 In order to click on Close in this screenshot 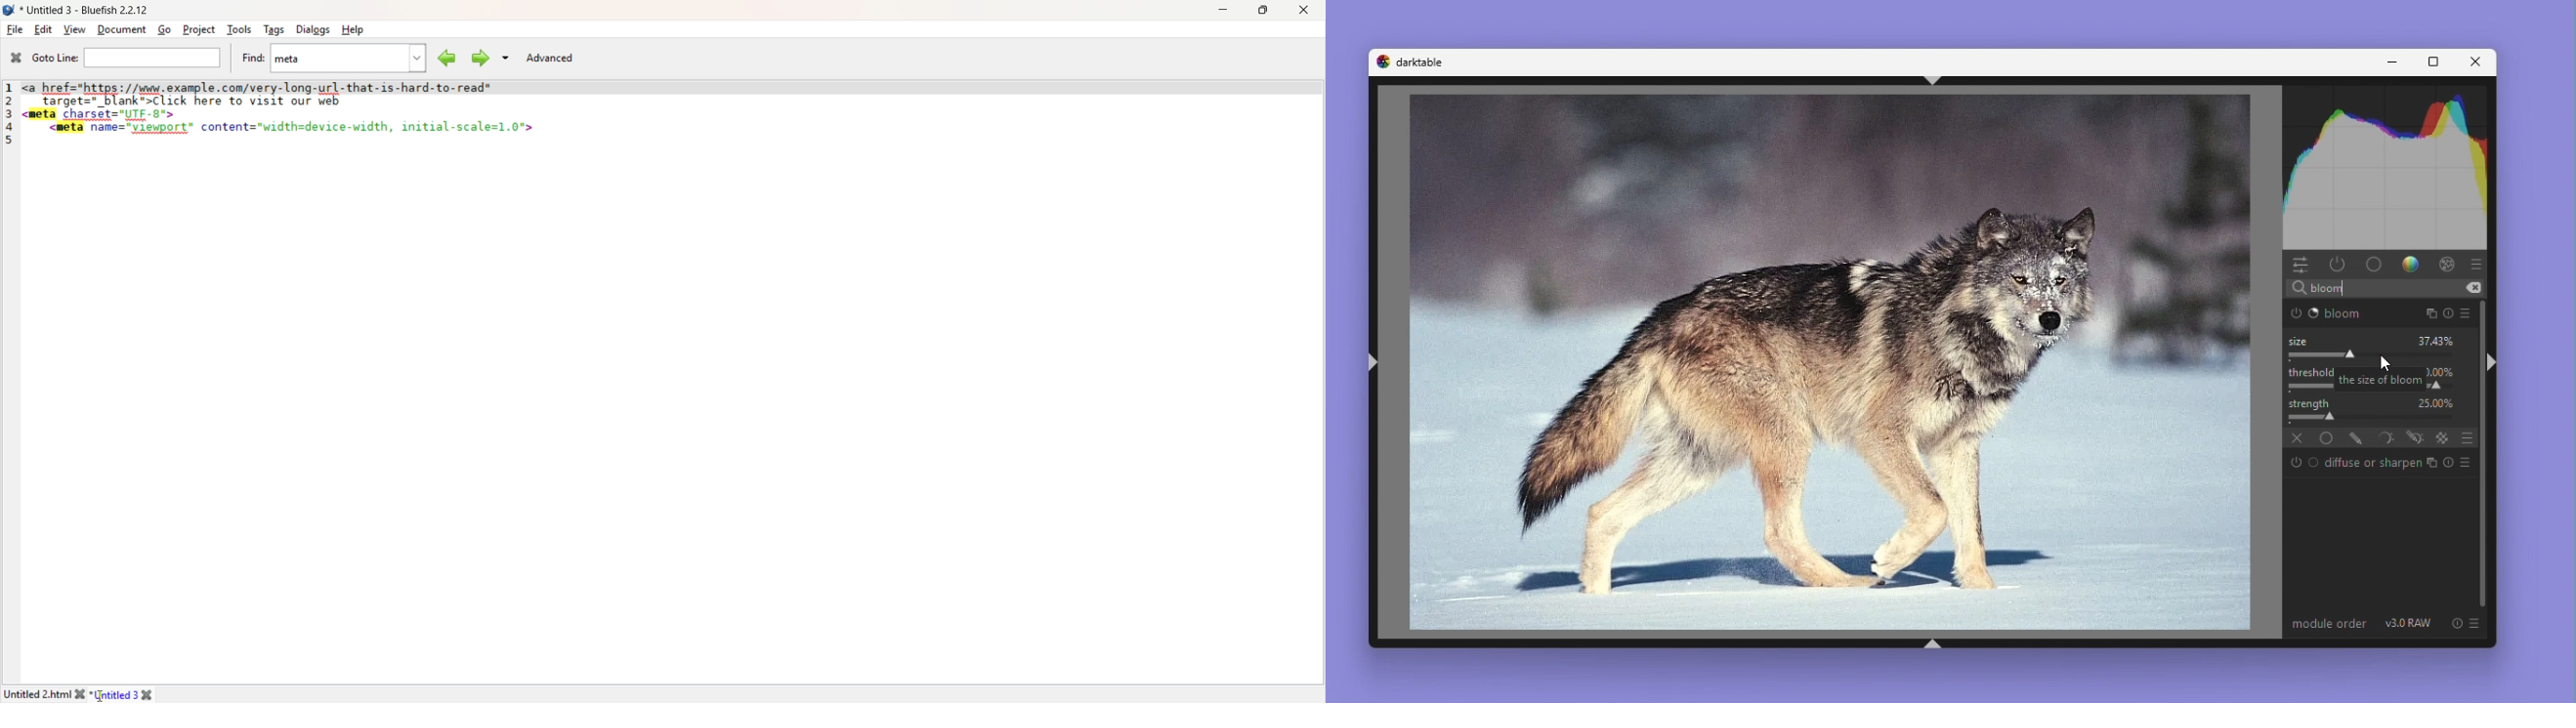, I will do `click(2471, 62)`.